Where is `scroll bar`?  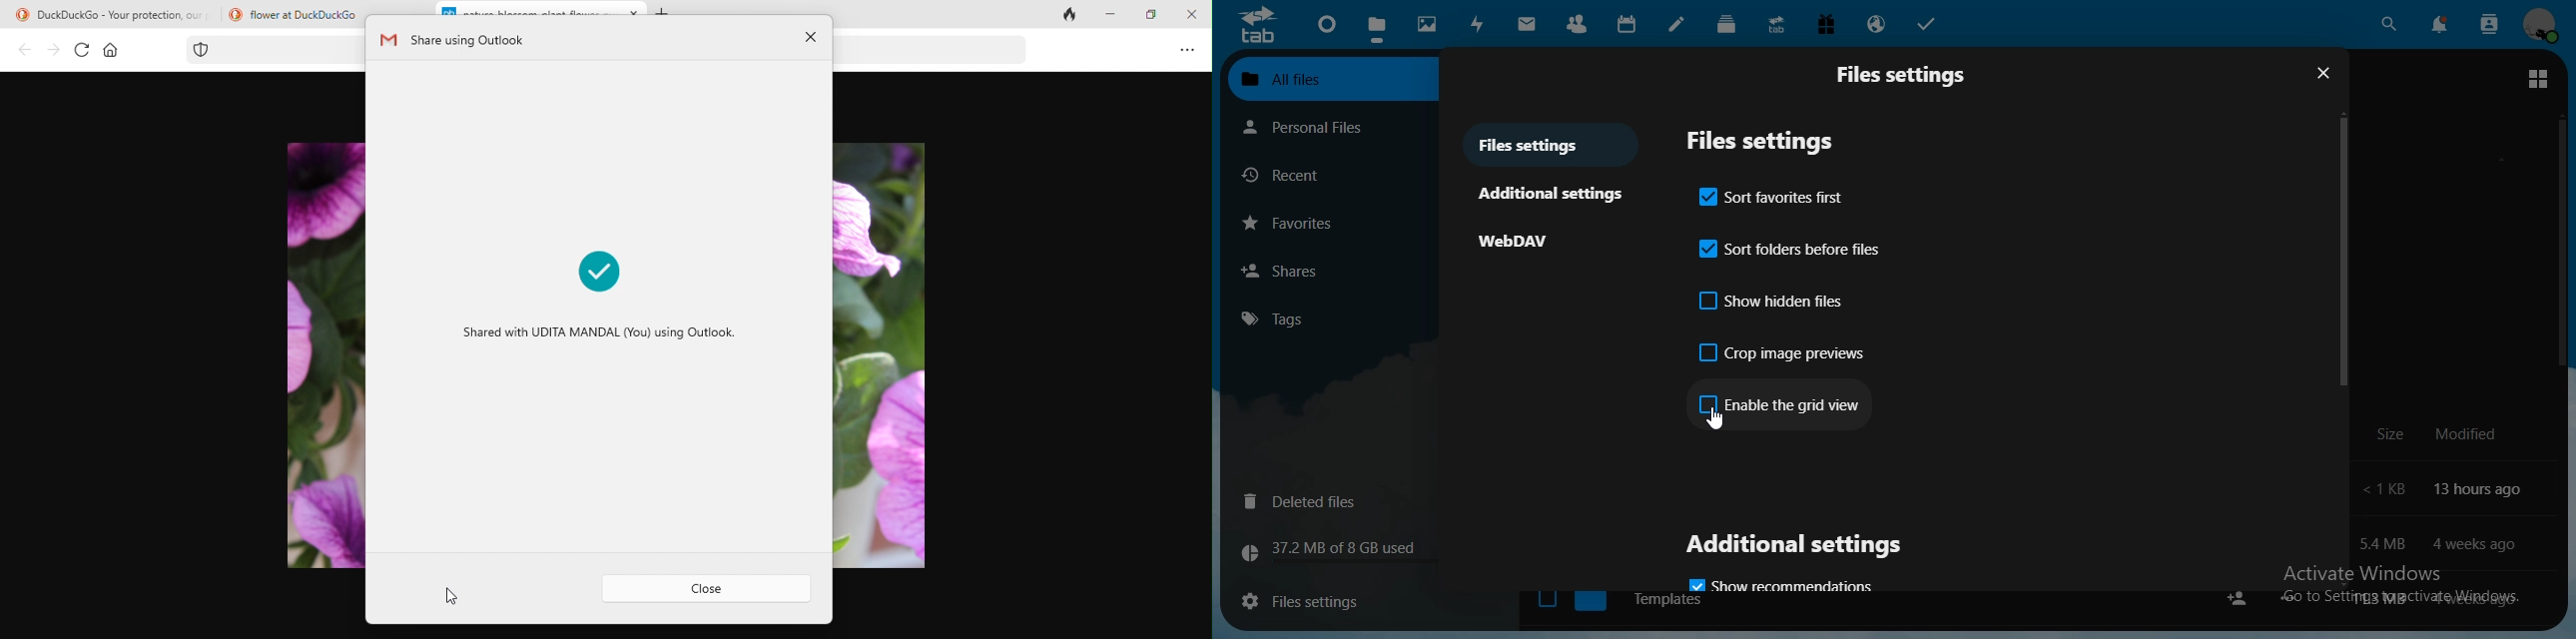 scroll bar is located at coordinates (2344, 251).